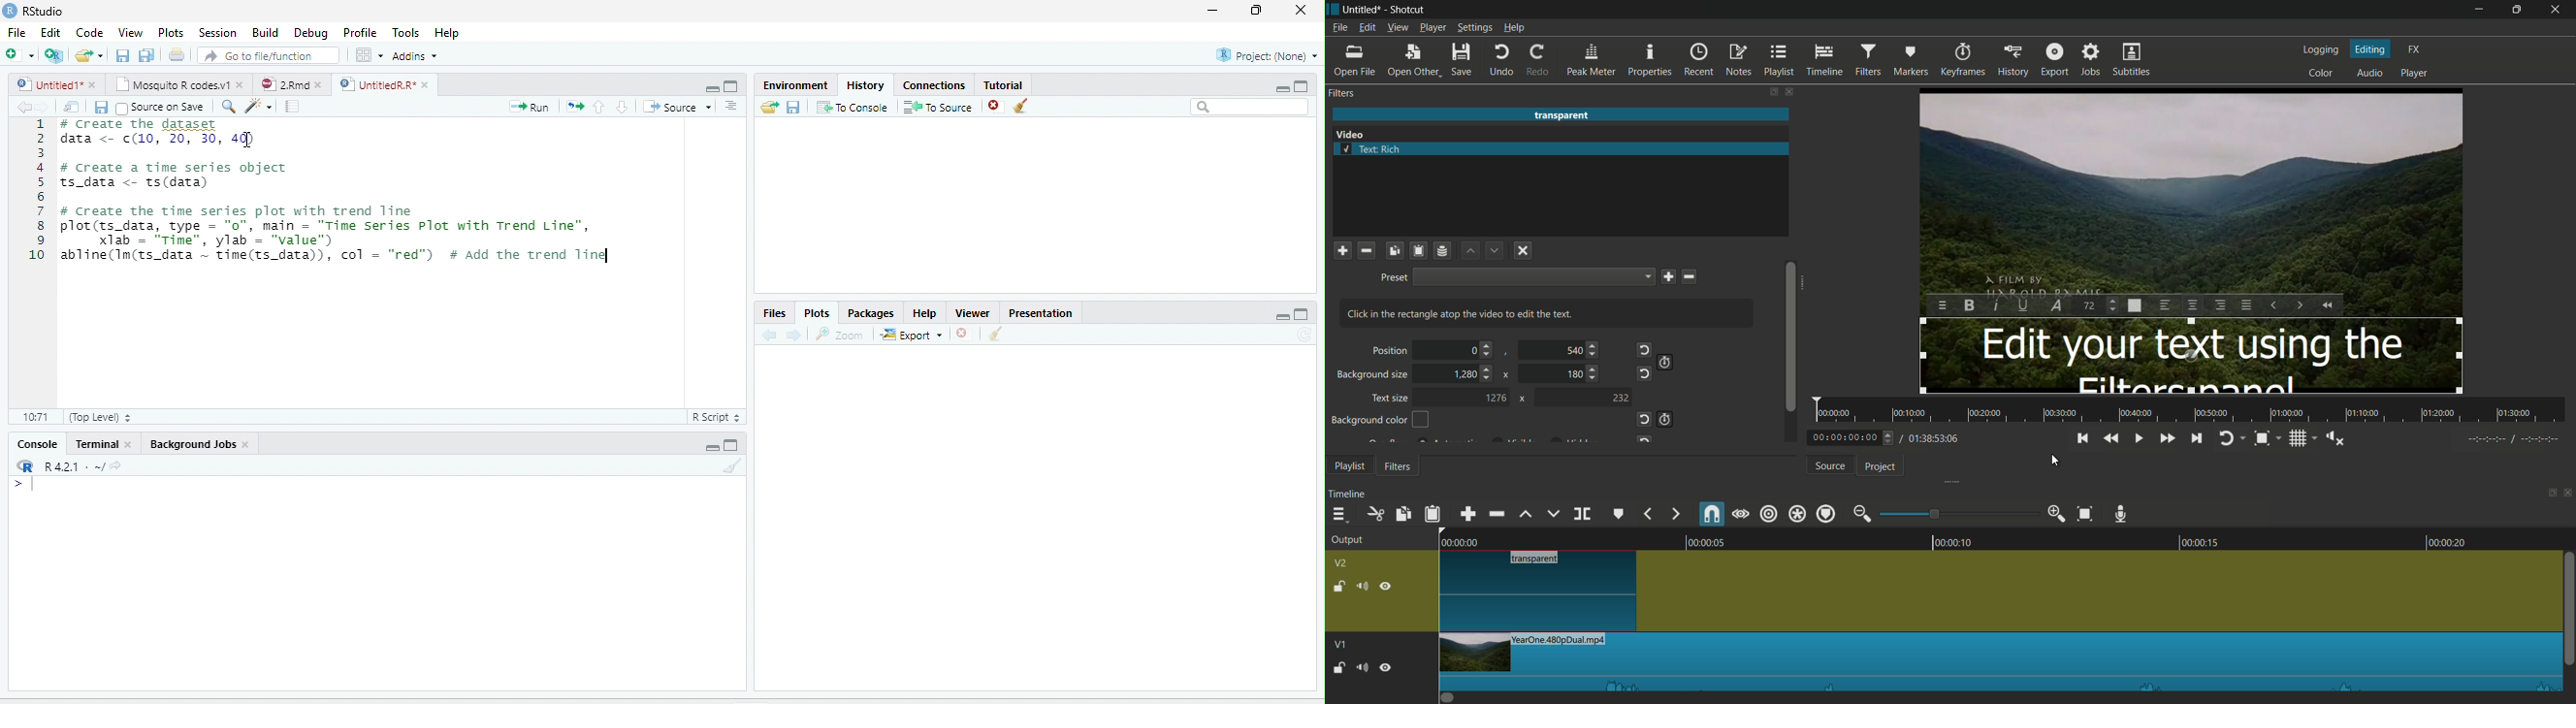 The image size is (2576, 728). What do you see at coordinates (53, 54) in the screenshot?
I see `Create a project` at bounding box center [53, 54].